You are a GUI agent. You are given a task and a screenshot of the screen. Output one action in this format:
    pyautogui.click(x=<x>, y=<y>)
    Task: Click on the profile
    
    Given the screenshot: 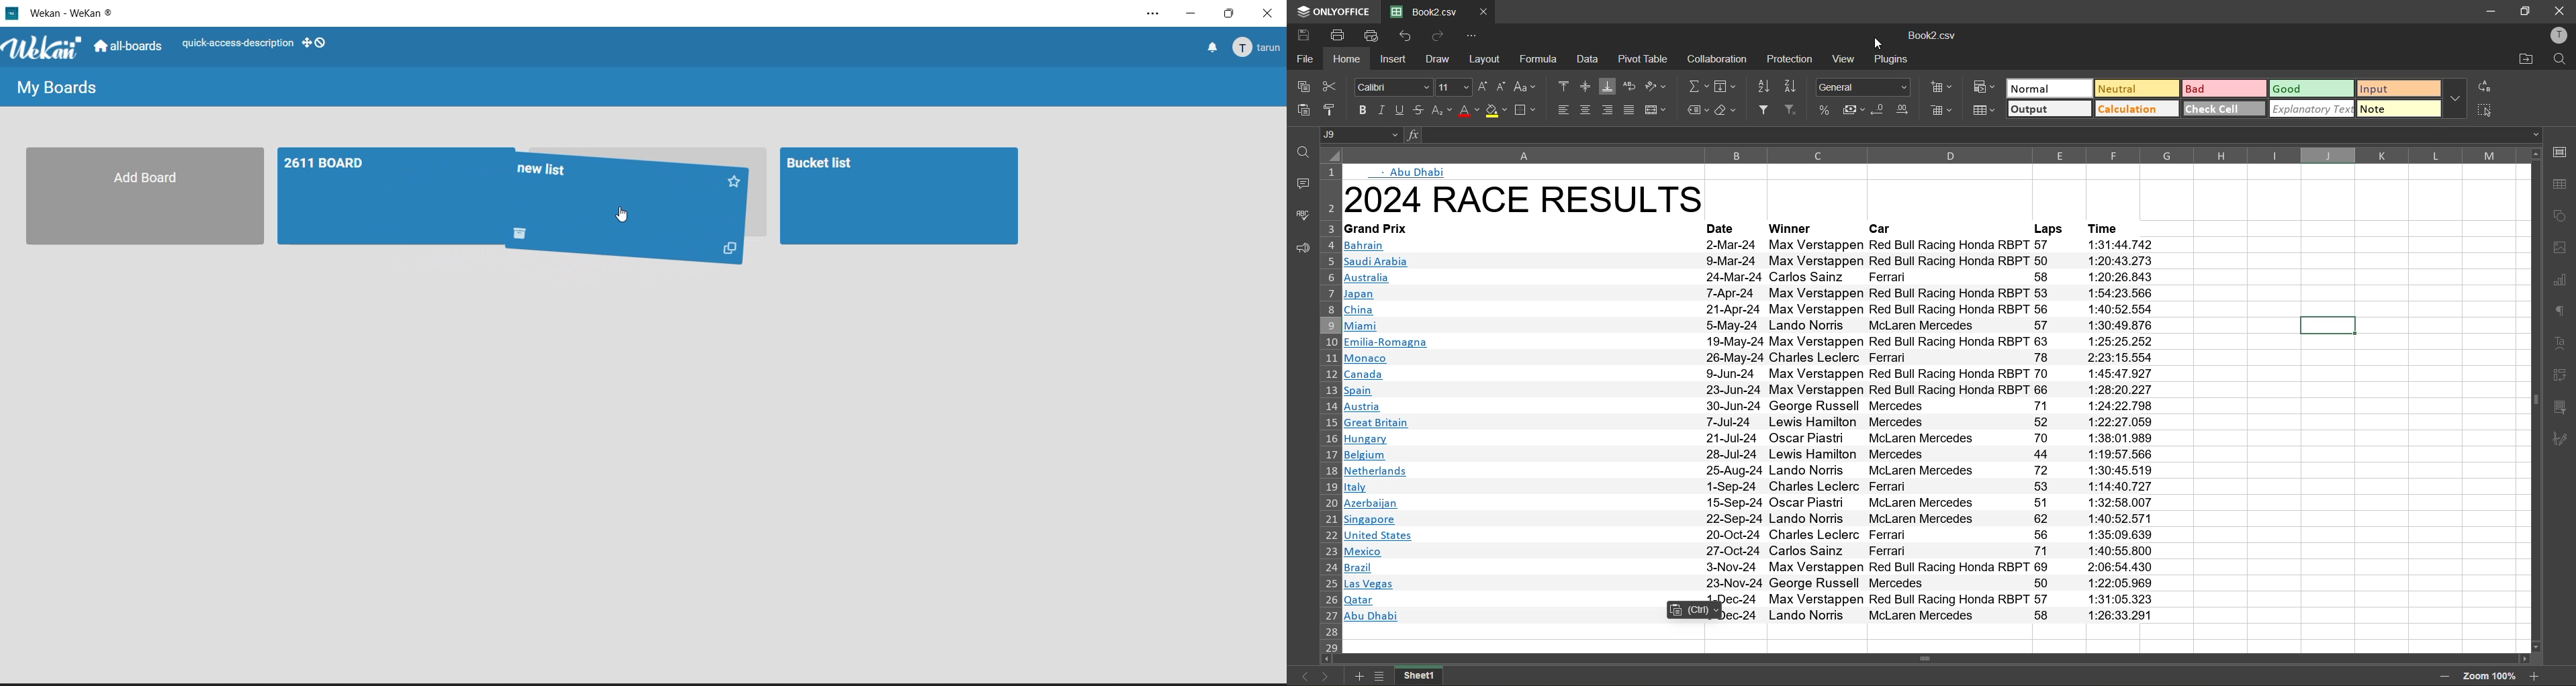 What is the action you would take?
    pyautogui.click(x=2559, y=34)
    